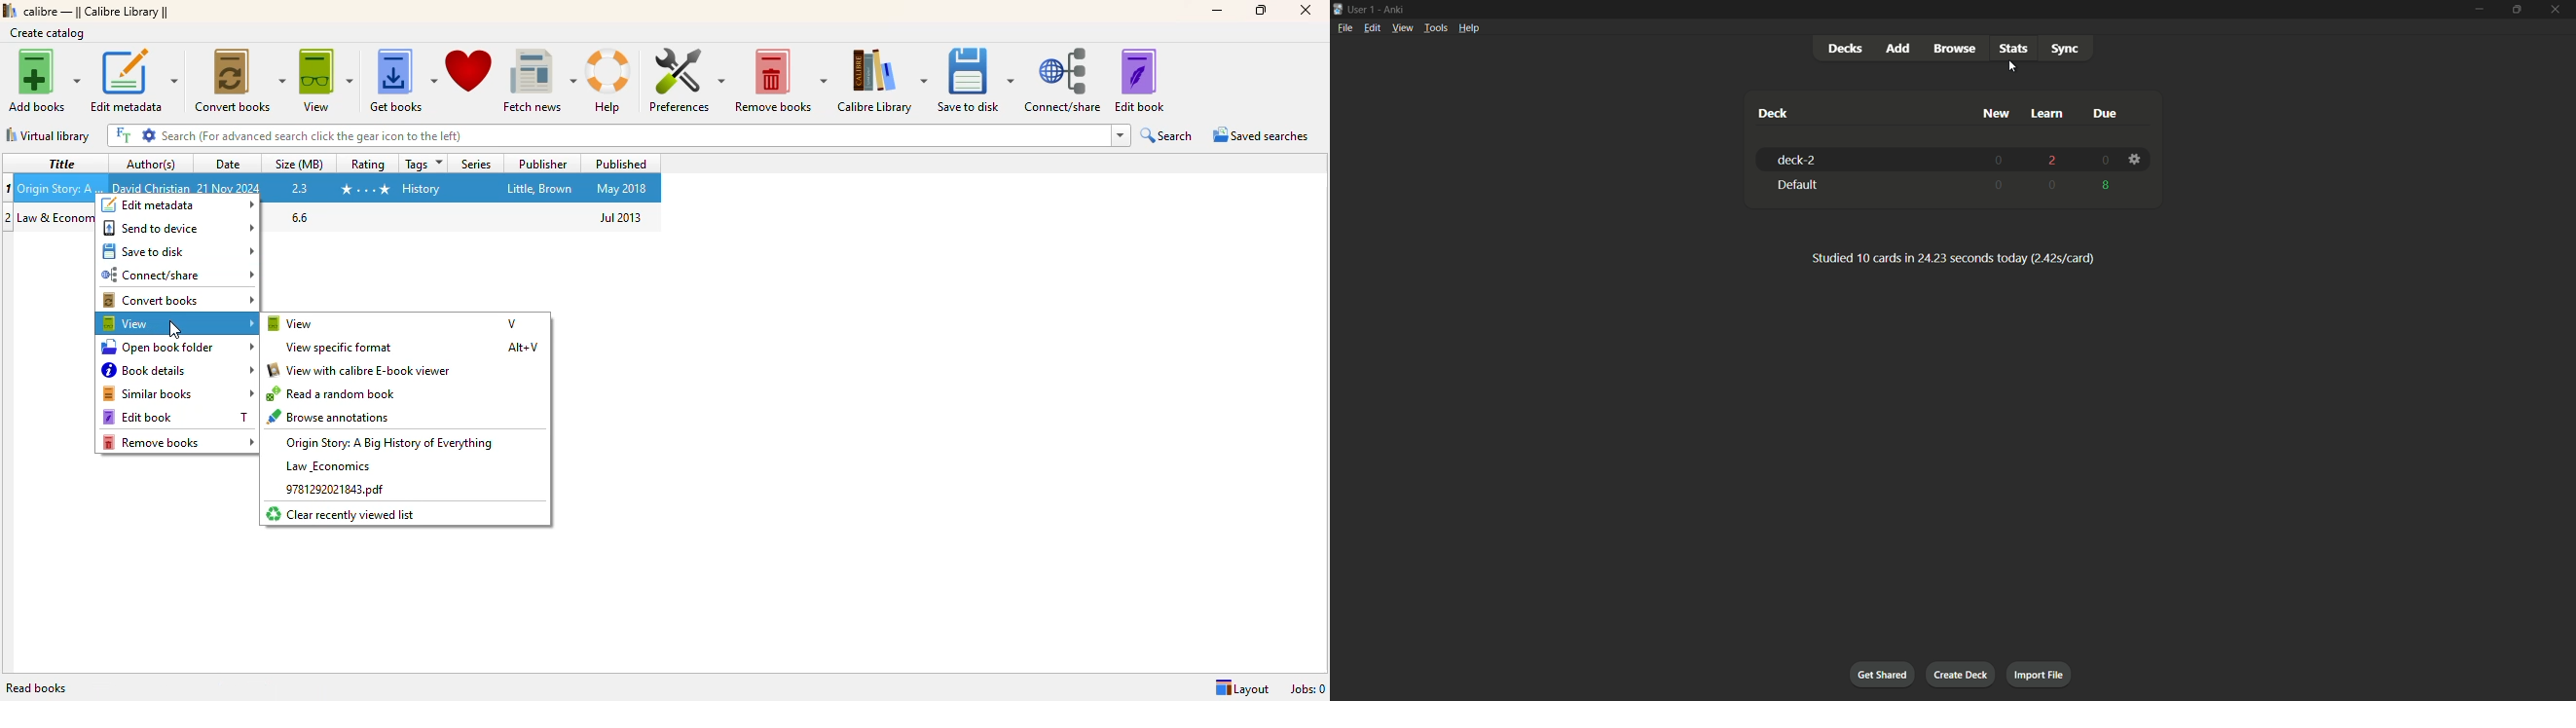 The image size is (2576, 728). I want to click on close, so click(1306, 10).